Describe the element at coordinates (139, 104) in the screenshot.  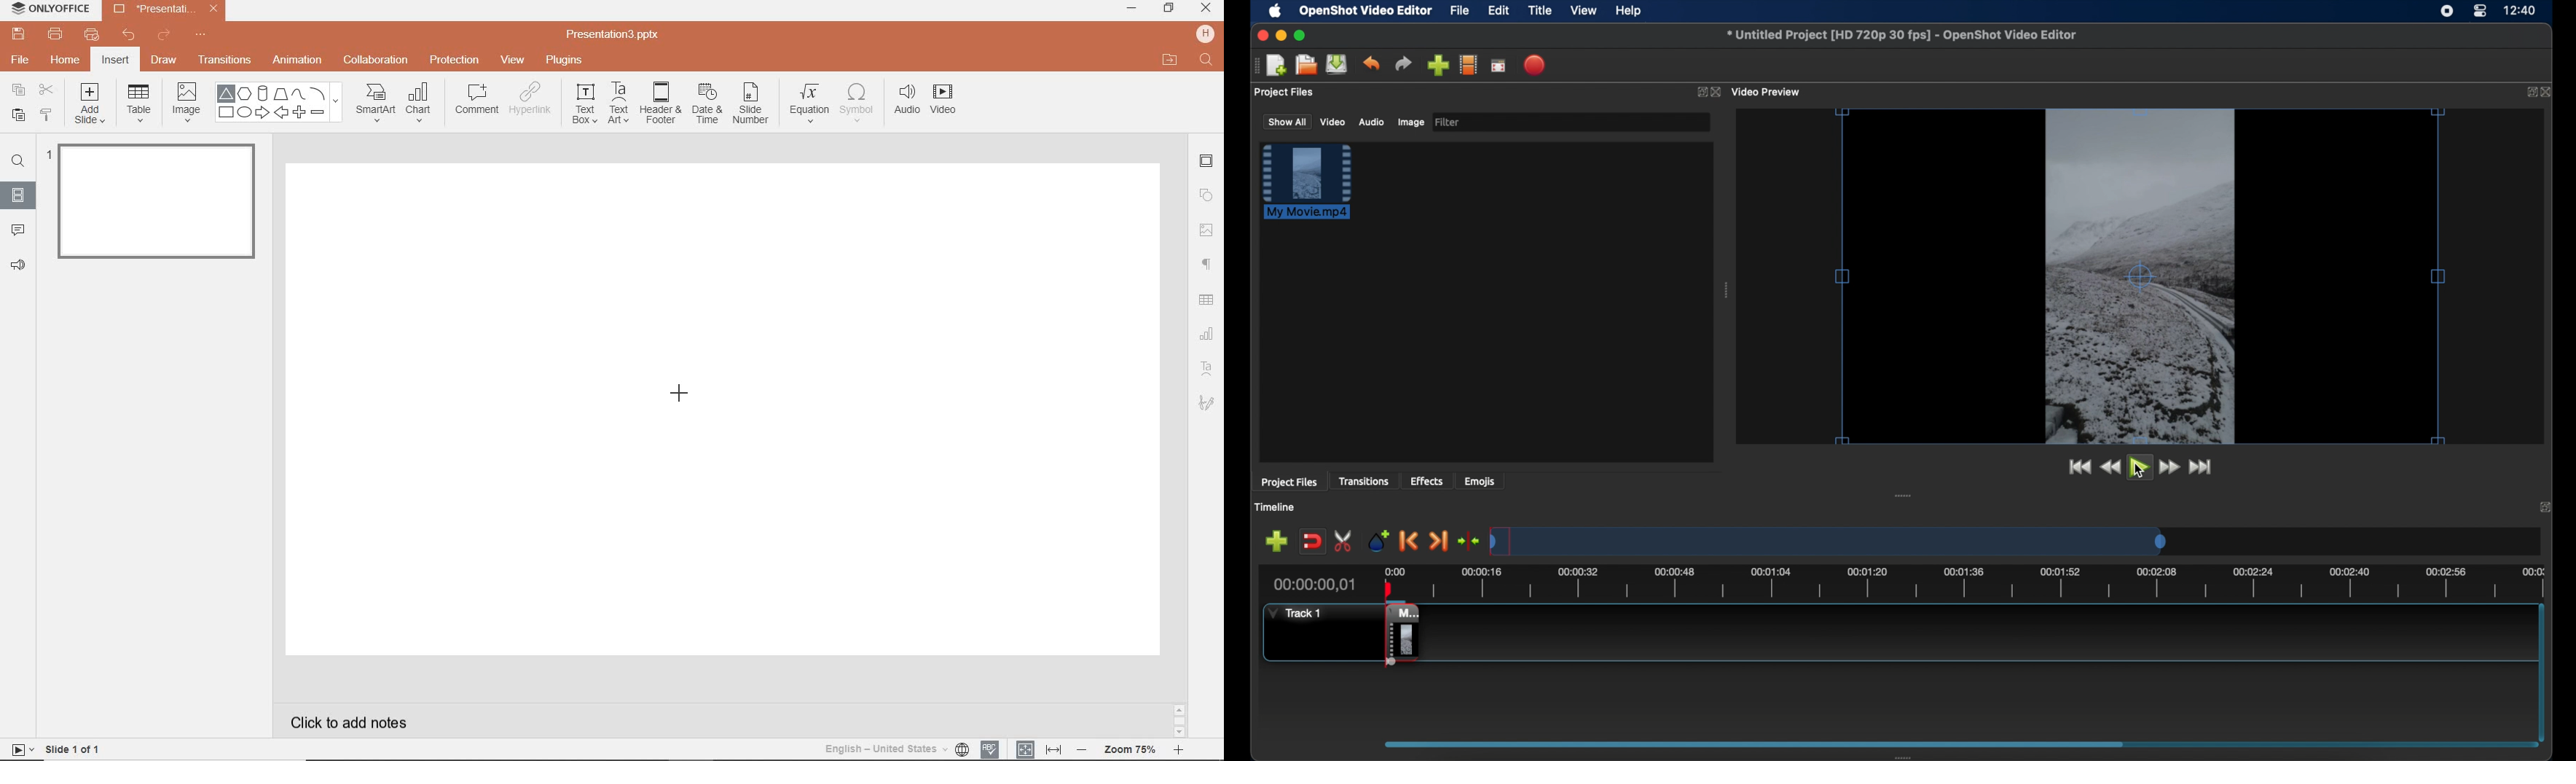
I see `TABLE` at that location.